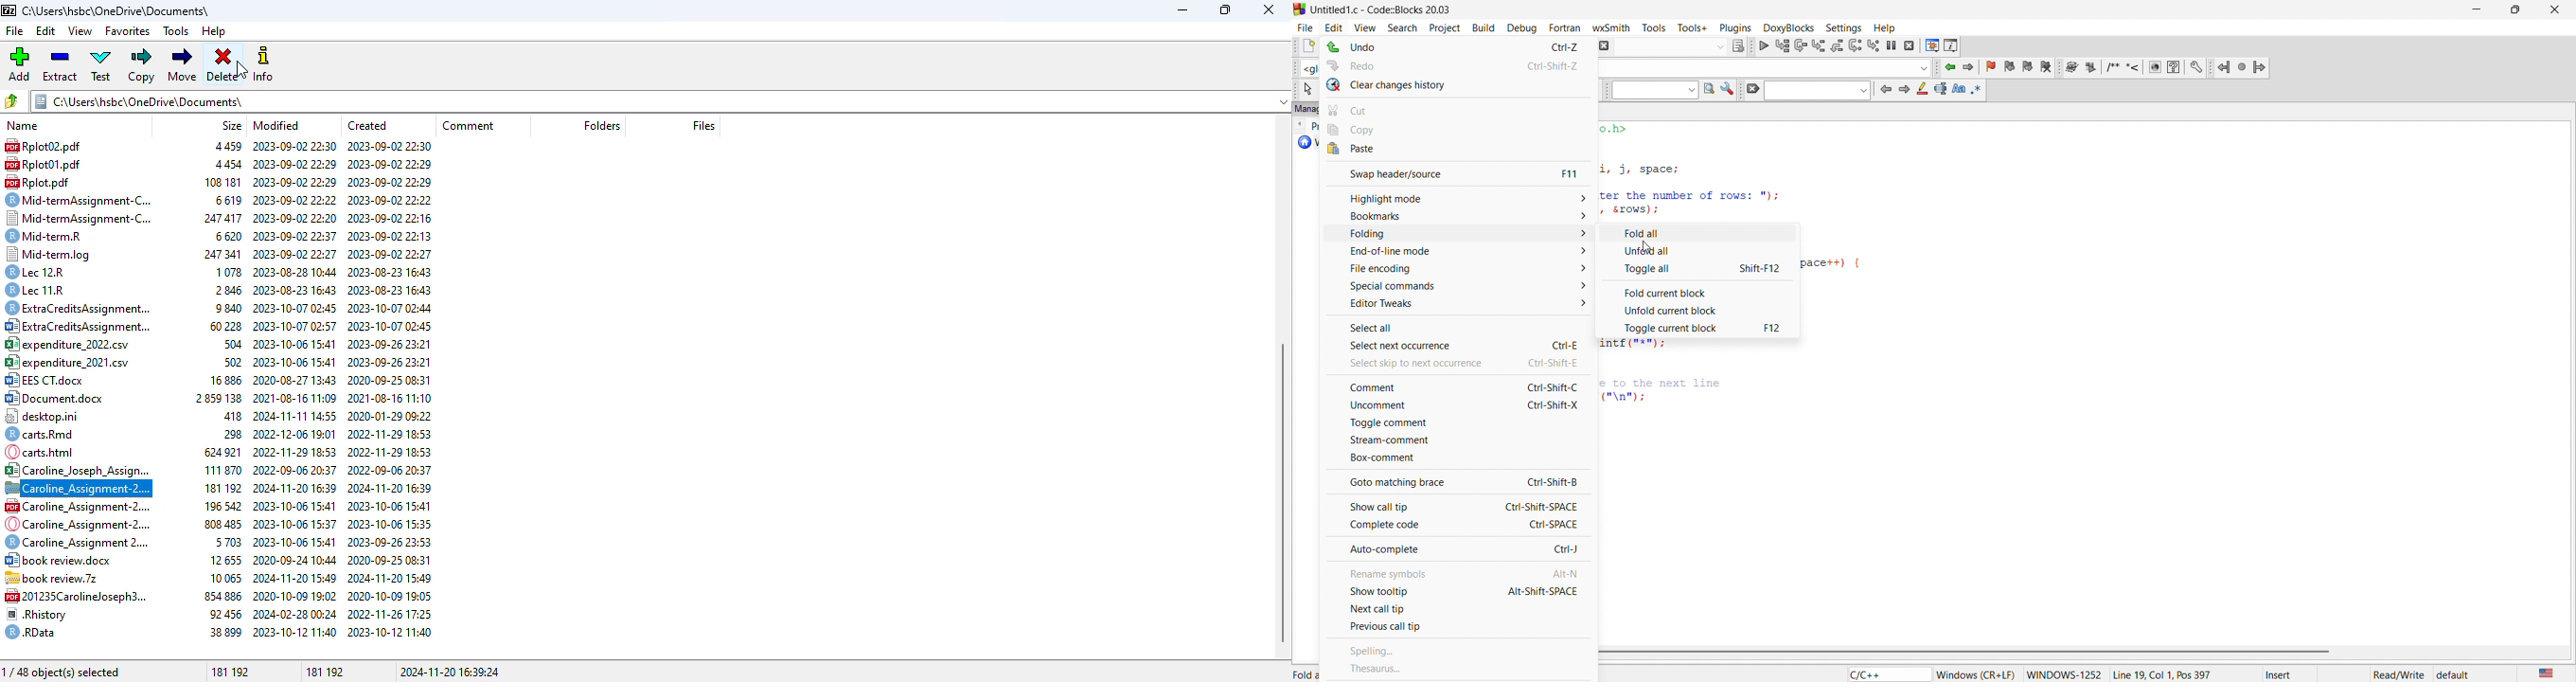 This screenshot has height=700, width=2576. I want to click on paste, so click(1458, 149).